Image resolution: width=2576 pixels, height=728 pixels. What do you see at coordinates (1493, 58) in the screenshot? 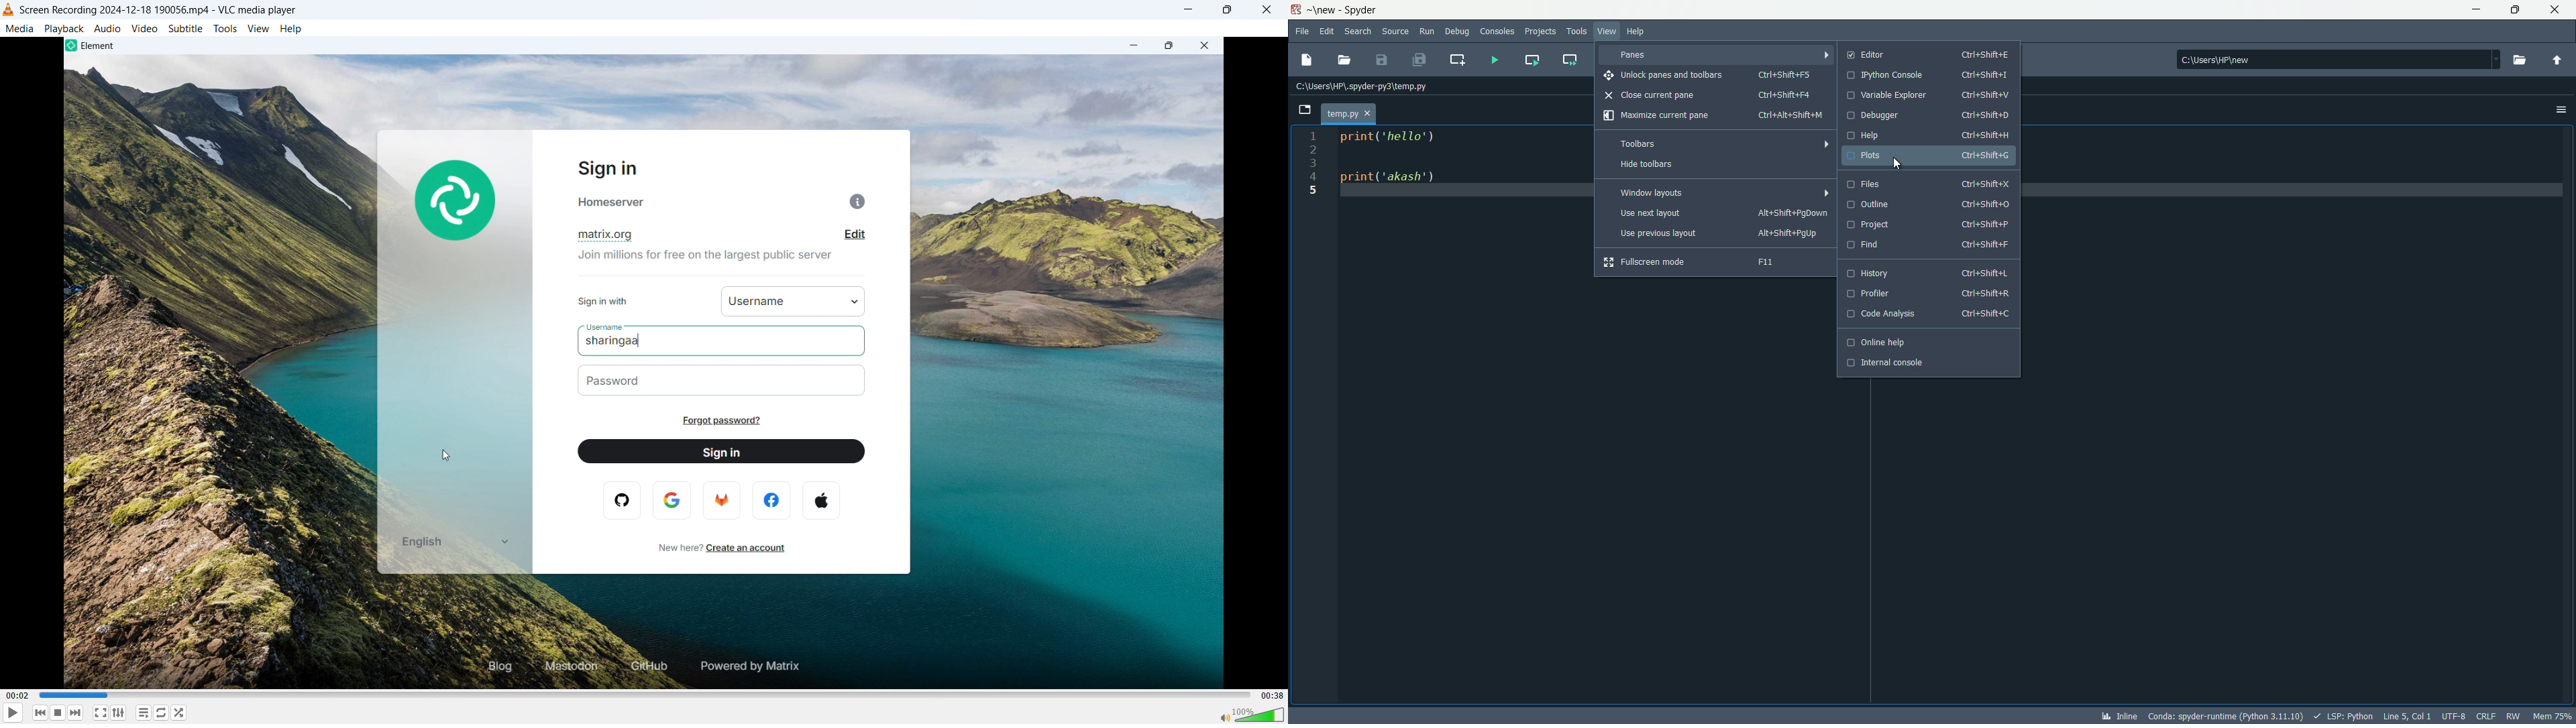
I see `run file` at bounding box center [1493, 58].